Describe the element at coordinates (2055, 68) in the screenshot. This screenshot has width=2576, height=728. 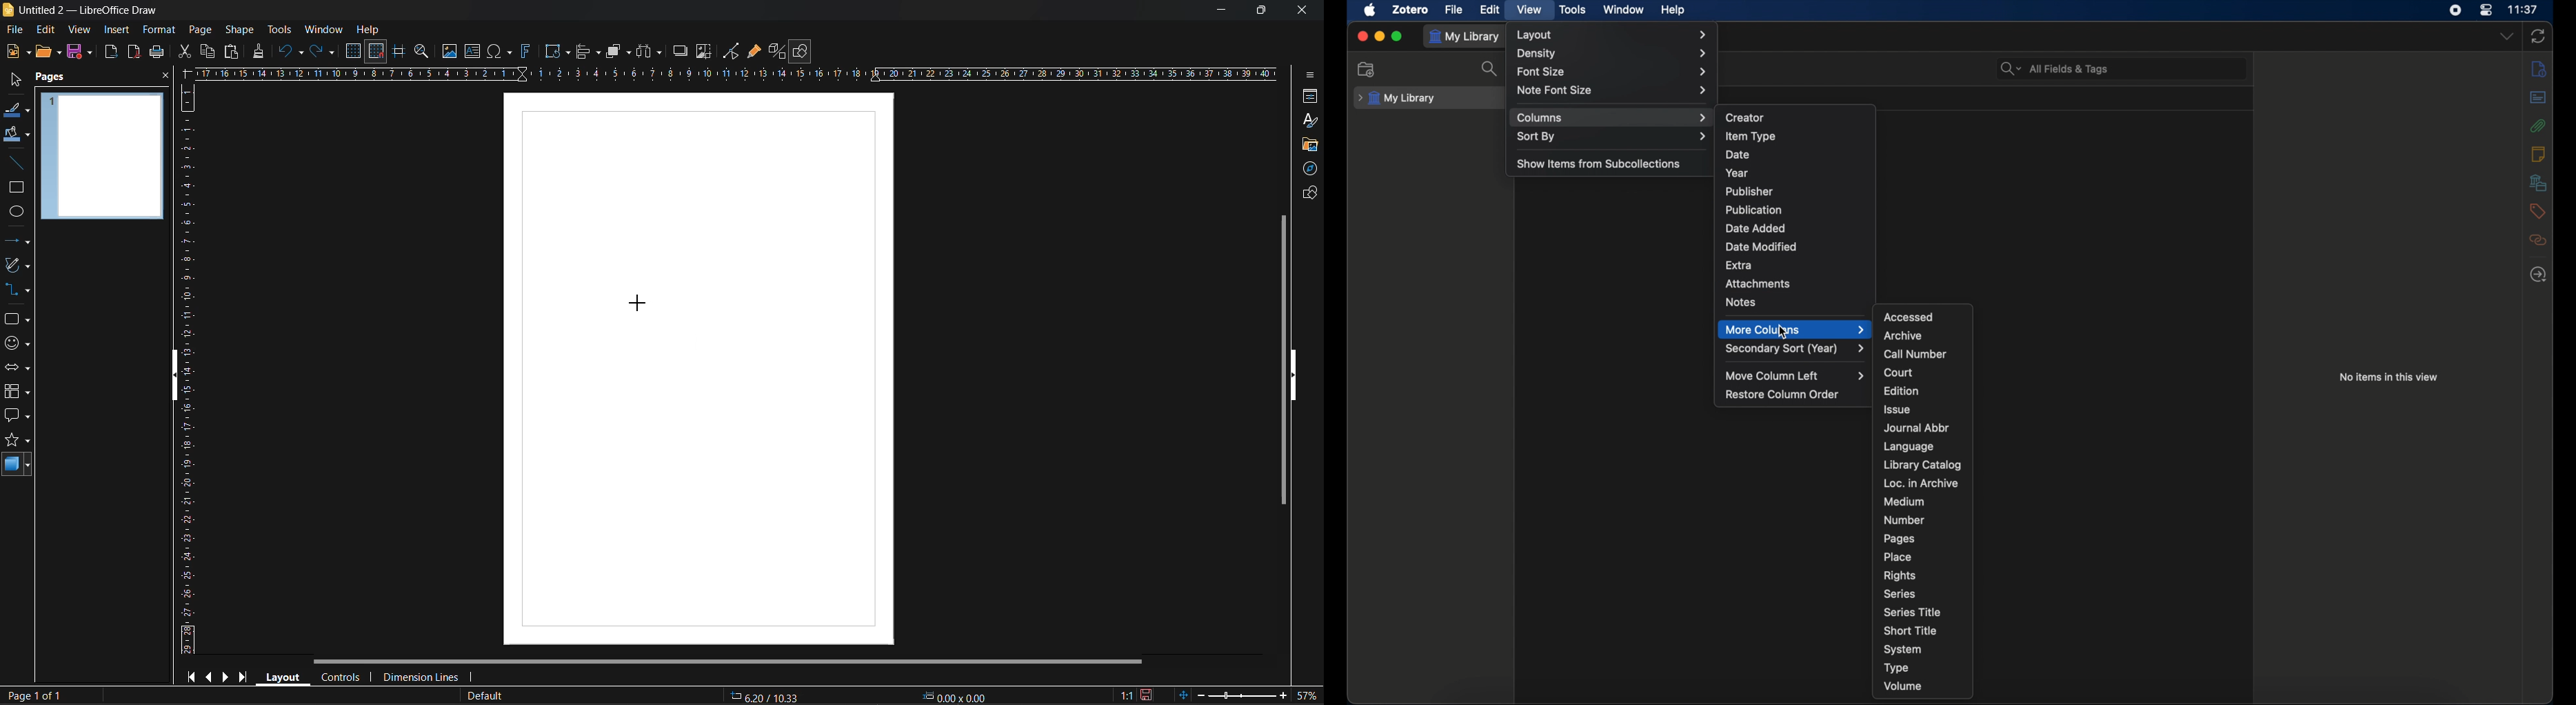
I see `all fields & tags` at that location.